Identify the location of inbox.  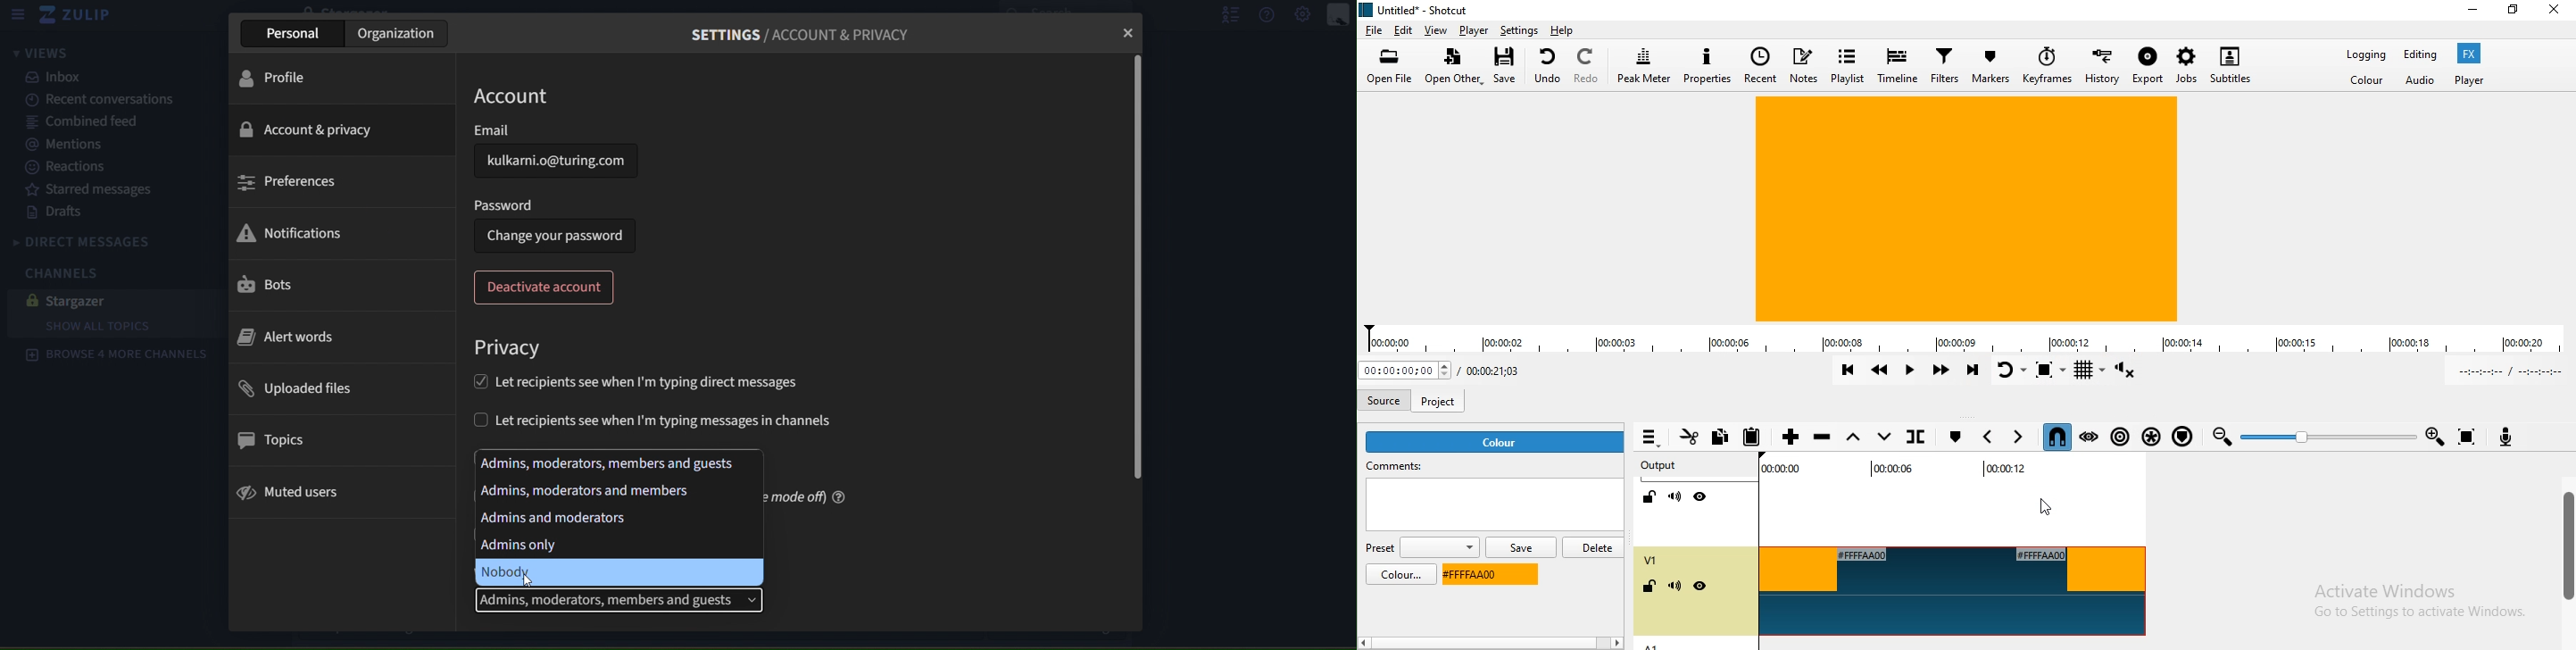
(58, 77).